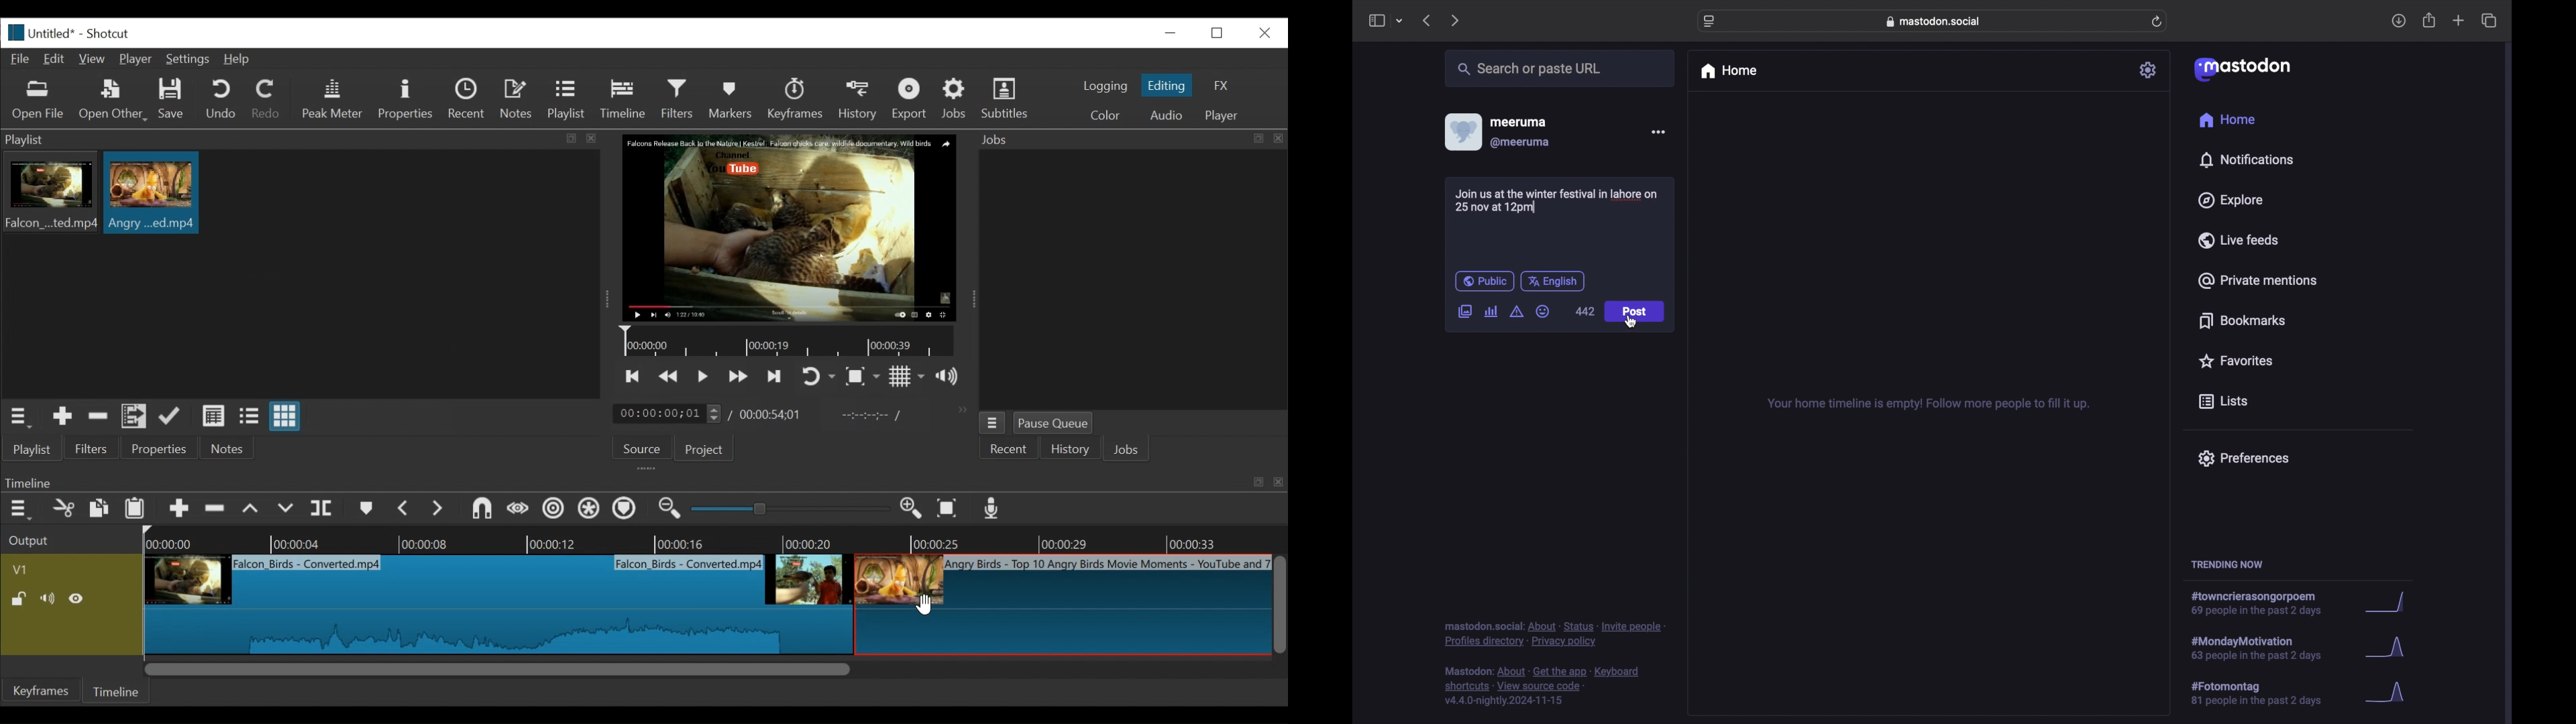 The width and height of the screenshot is (2576, 728). What do you see at coordinates (992, 421) in the screenshot?
I see `jobs menu` at bounding box center [992, 421].